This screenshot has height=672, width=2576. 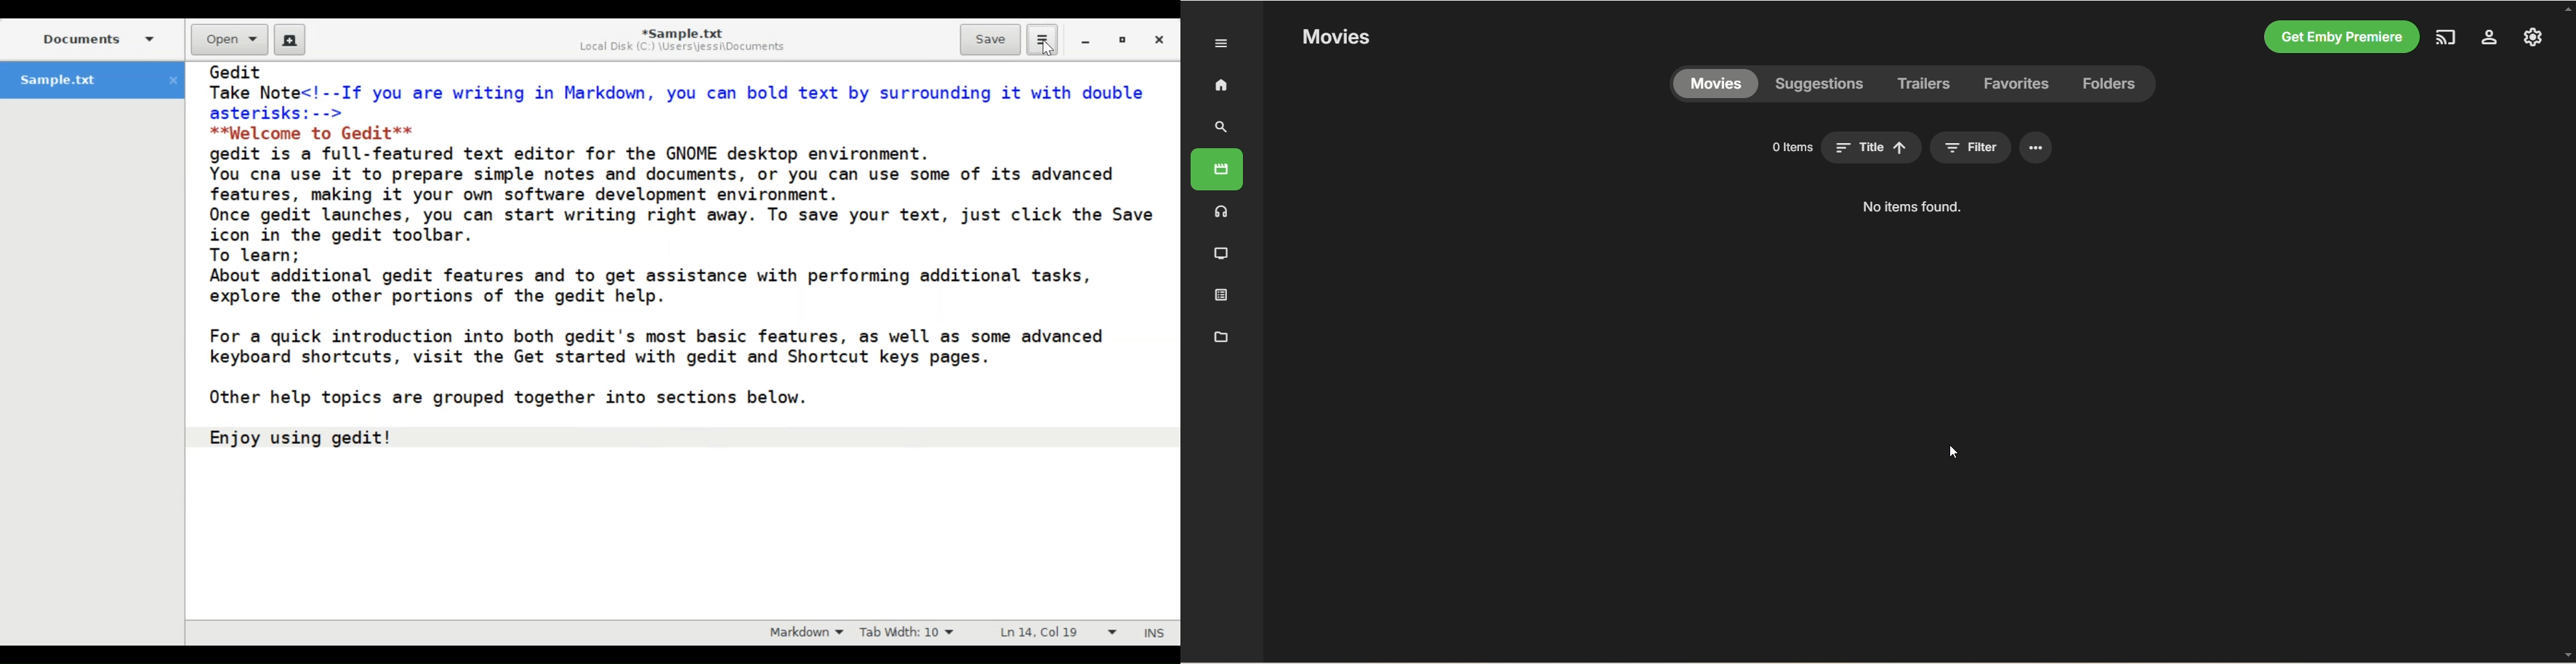 I want to click on movies, so click(x=1335, y=38).